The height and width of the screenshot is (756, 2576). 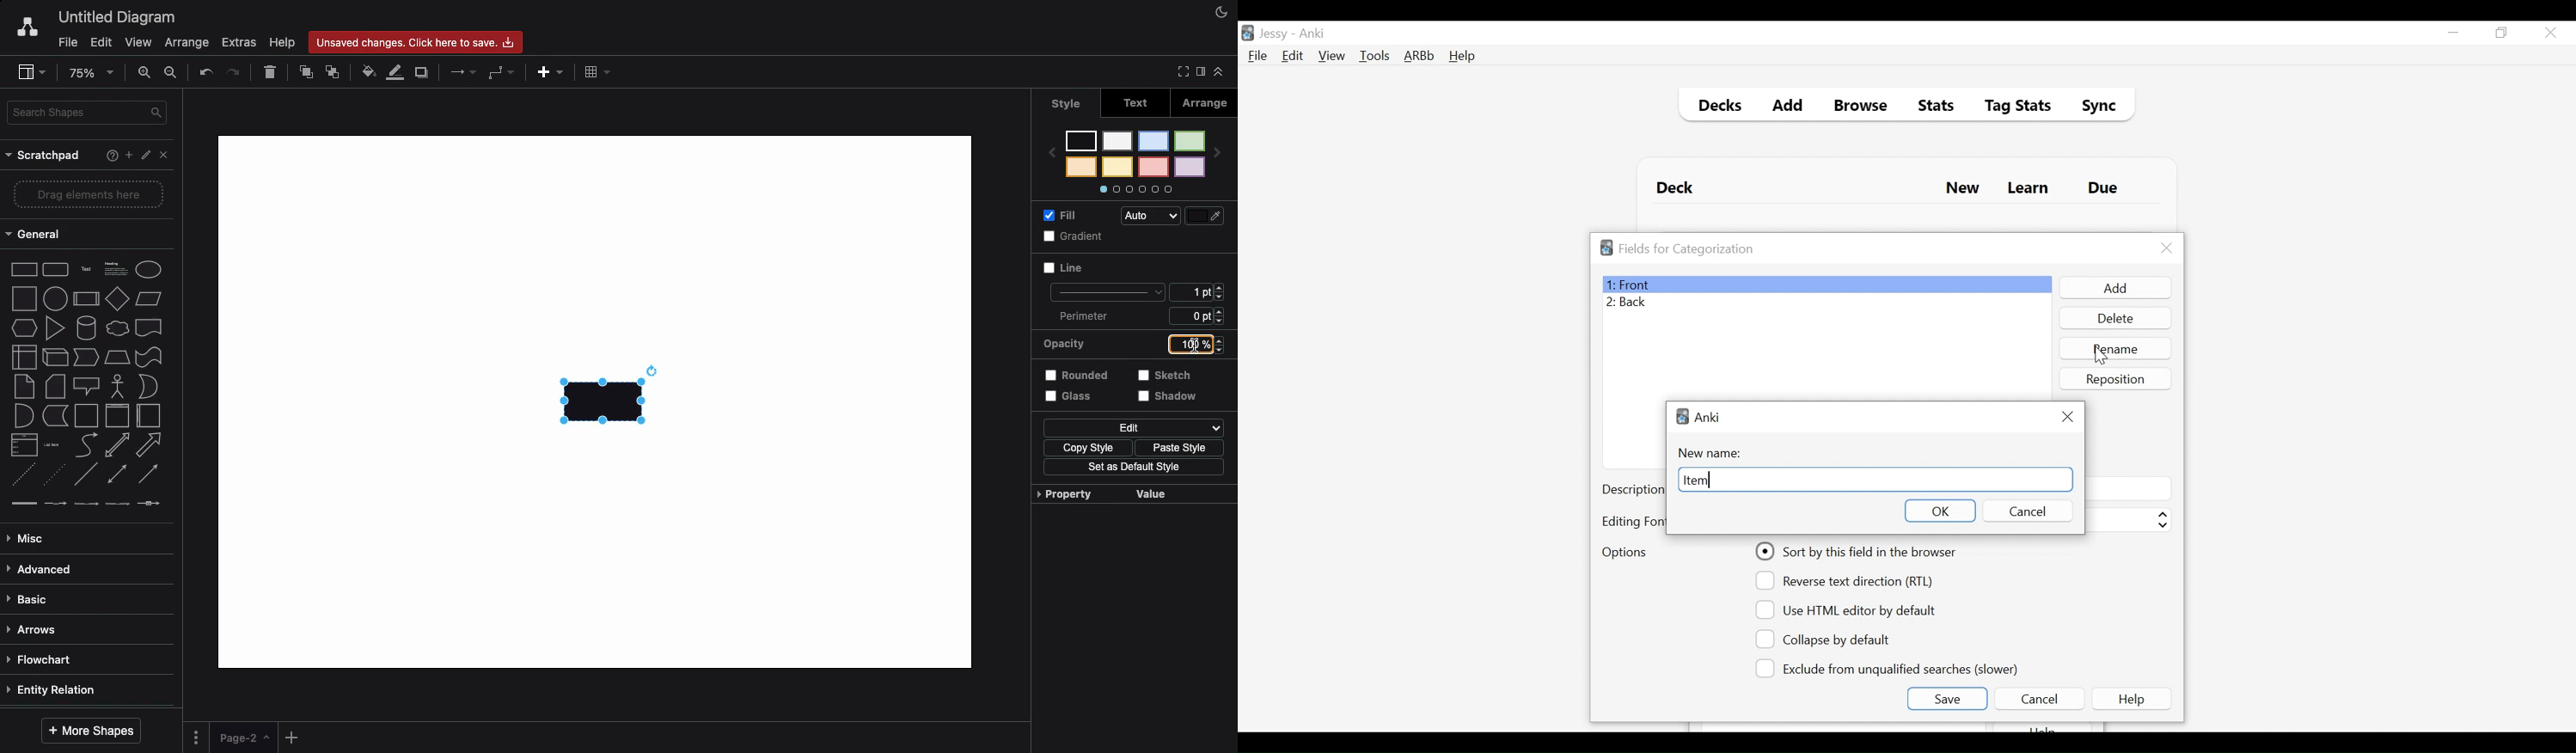 I want to click on horizontal container, so click(x=152, y=416).